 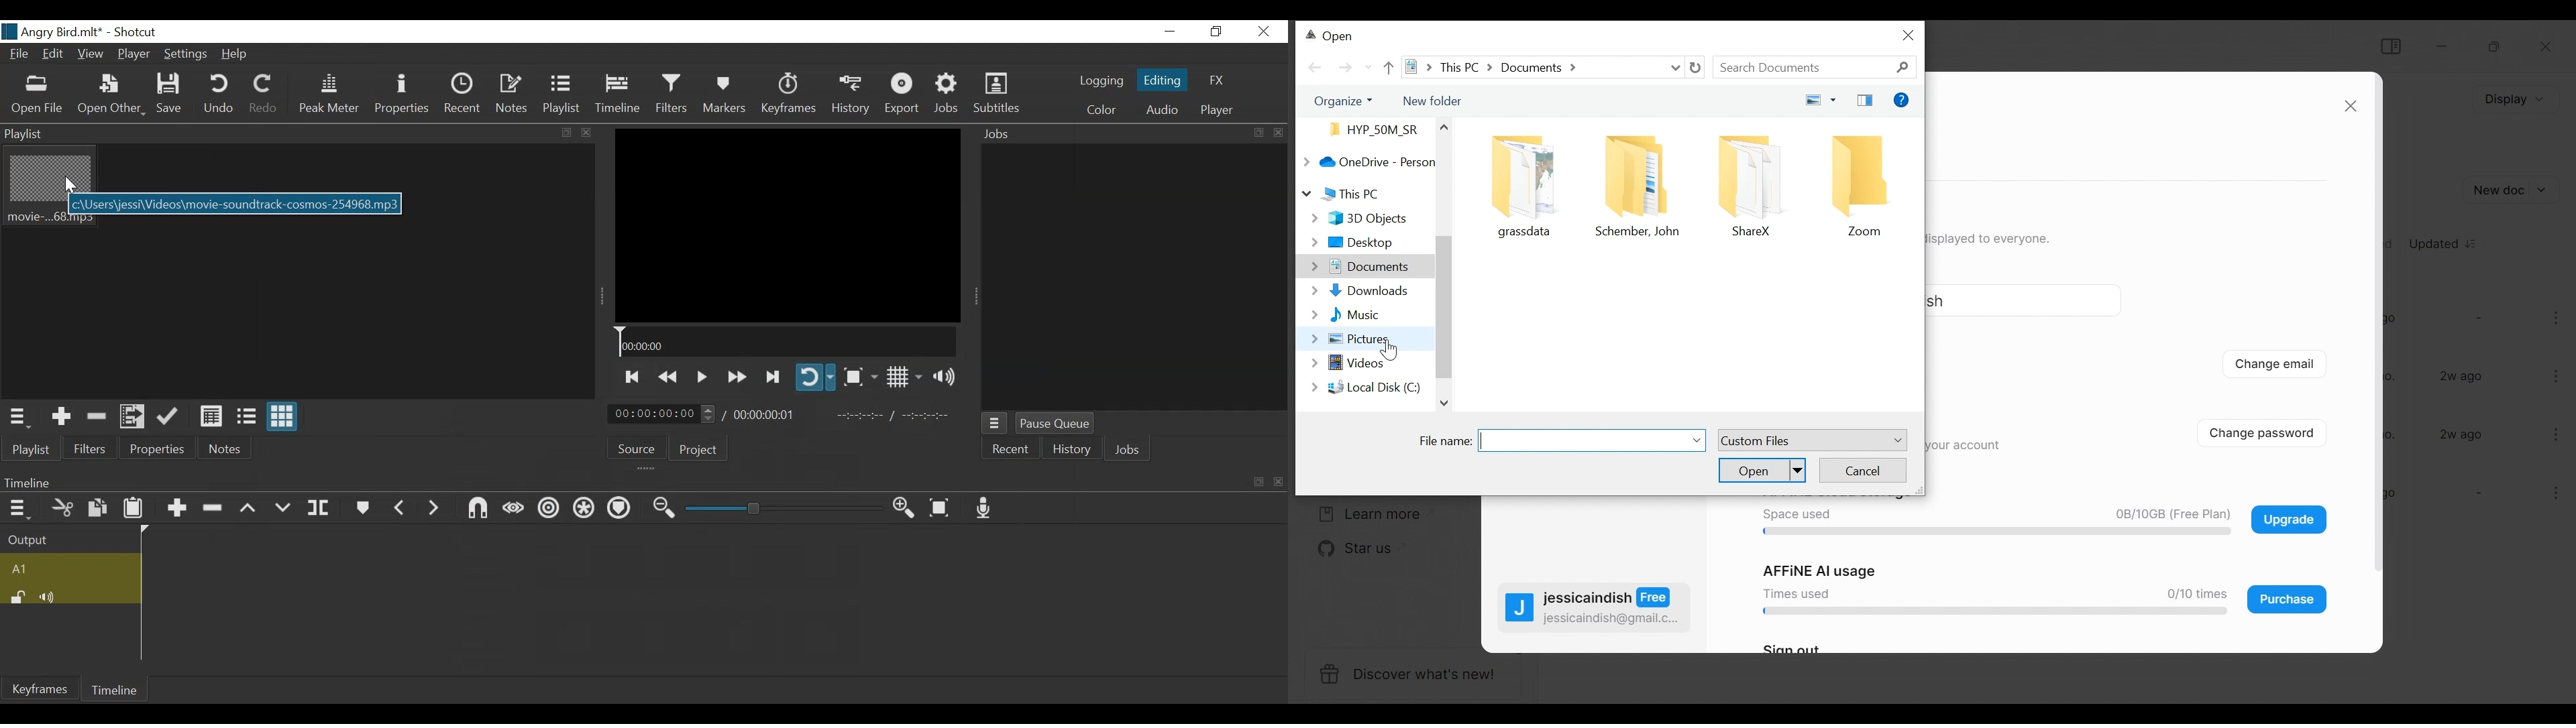 What do you see at coordinates (135, 507) in the screenshot?
I see `Paste` at bounding box center [135, 507].